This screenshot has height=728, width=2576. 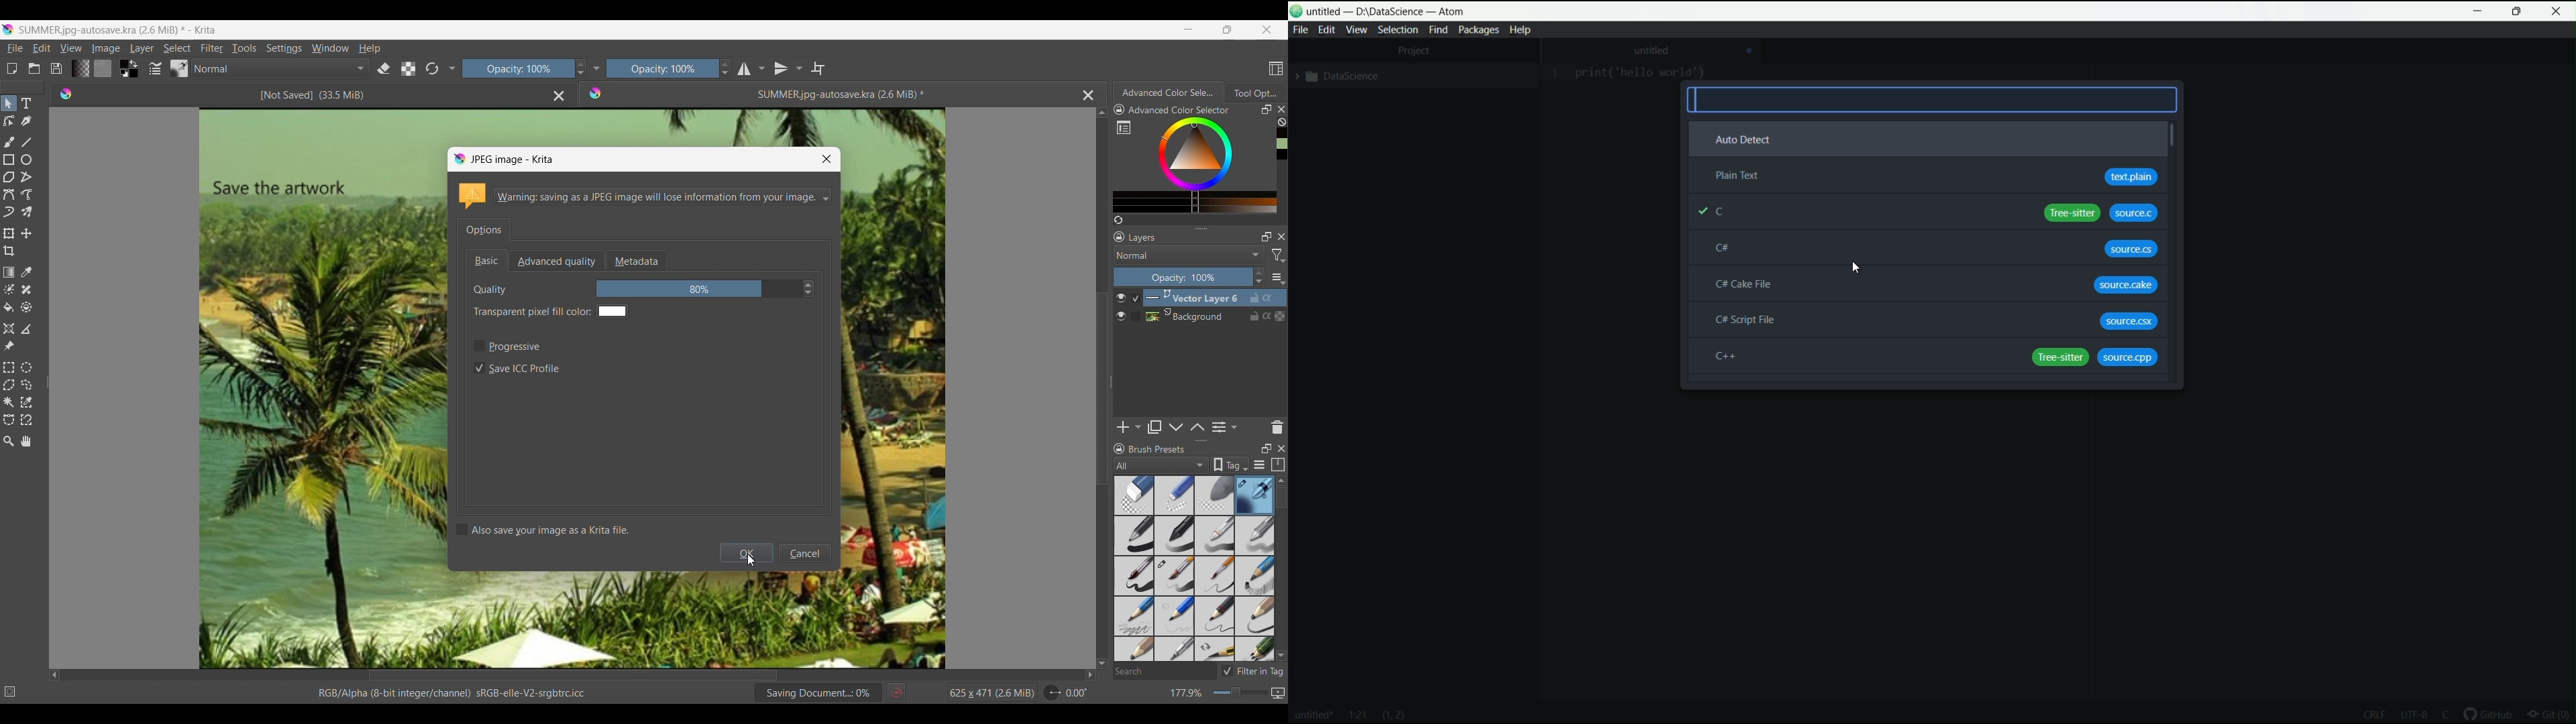 I want to click on Duplicate layer/mask, so click(x=1154, y=427).